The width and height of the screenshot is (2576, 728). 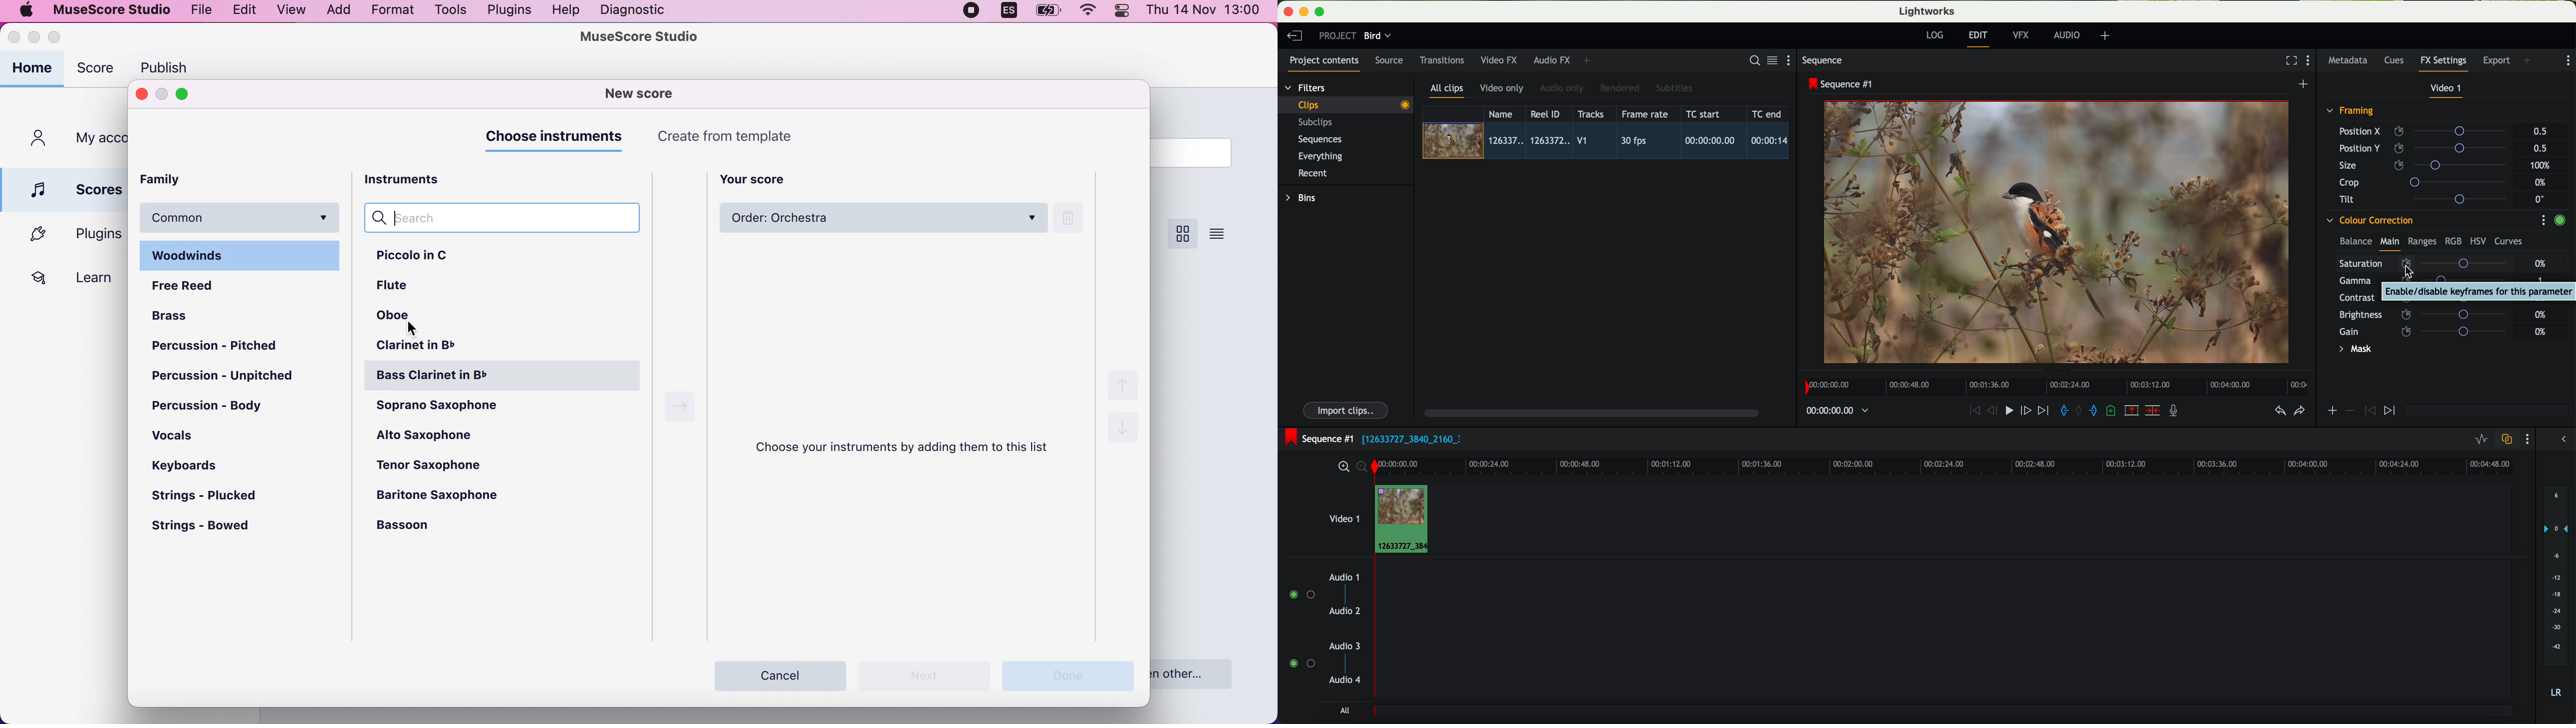 What do you see at coordinates (1822, 60) in the screenshot?
I see `sequence` at bounding box center [1822, 60].